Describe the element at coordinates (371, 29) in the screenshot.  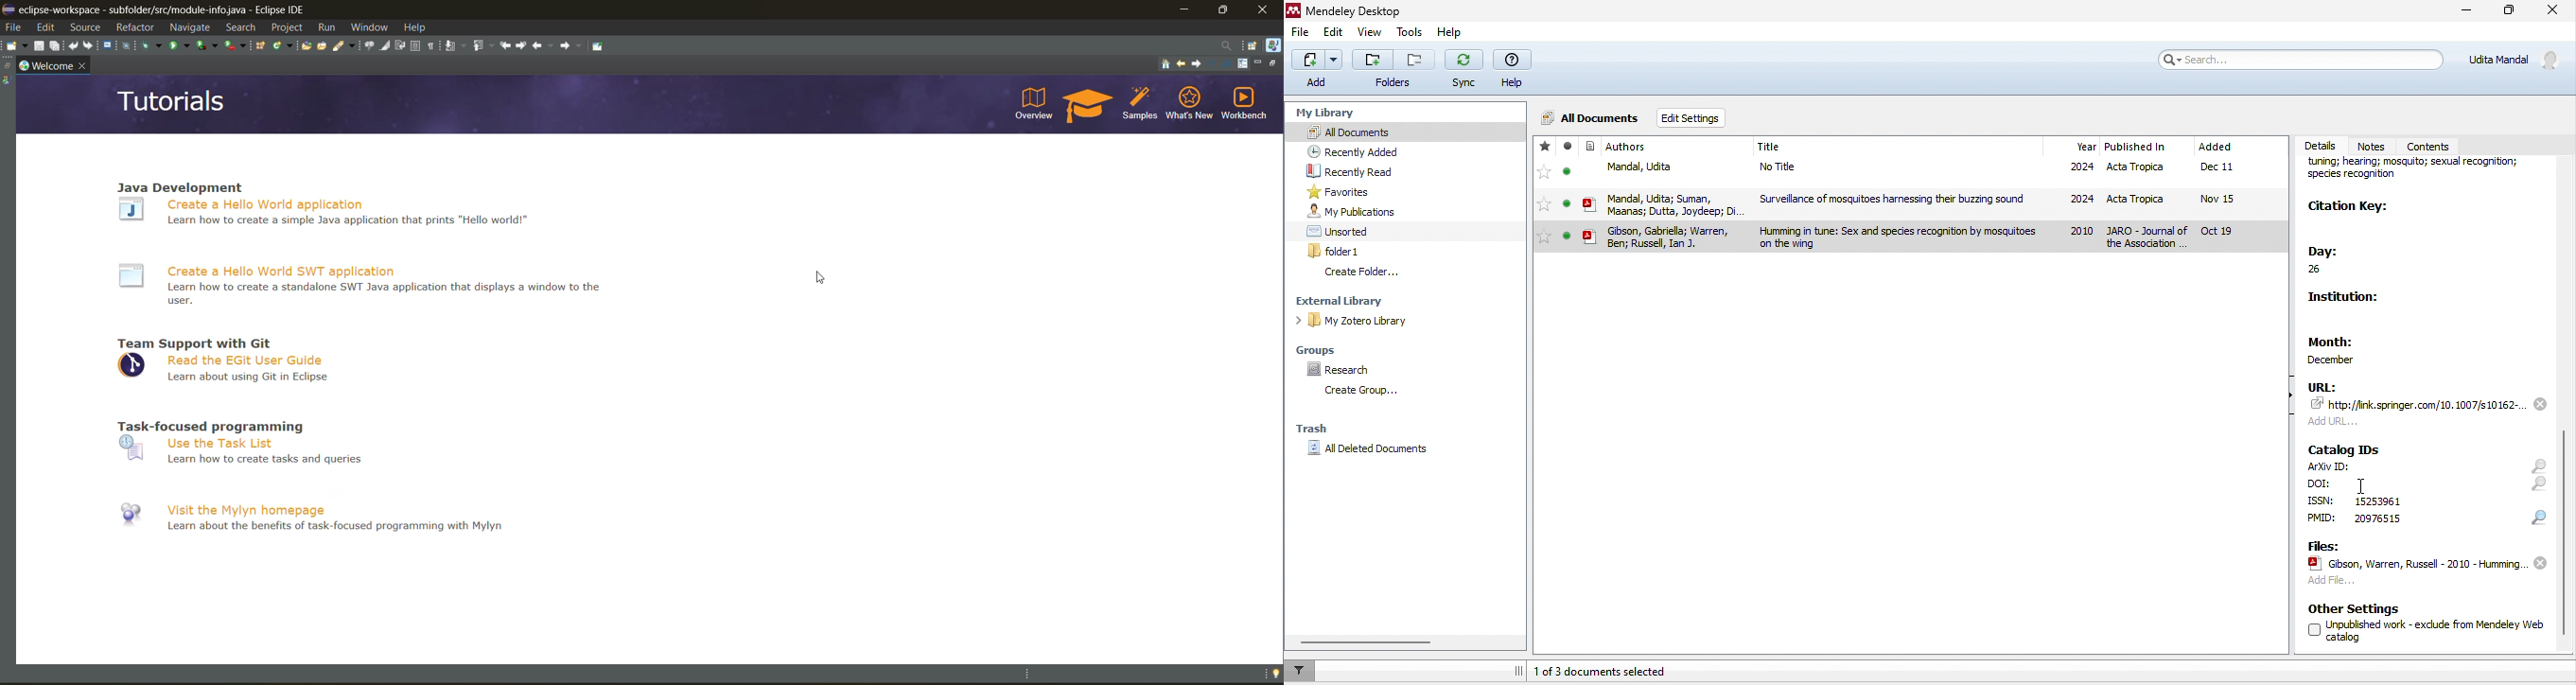
I see `window` at that location.